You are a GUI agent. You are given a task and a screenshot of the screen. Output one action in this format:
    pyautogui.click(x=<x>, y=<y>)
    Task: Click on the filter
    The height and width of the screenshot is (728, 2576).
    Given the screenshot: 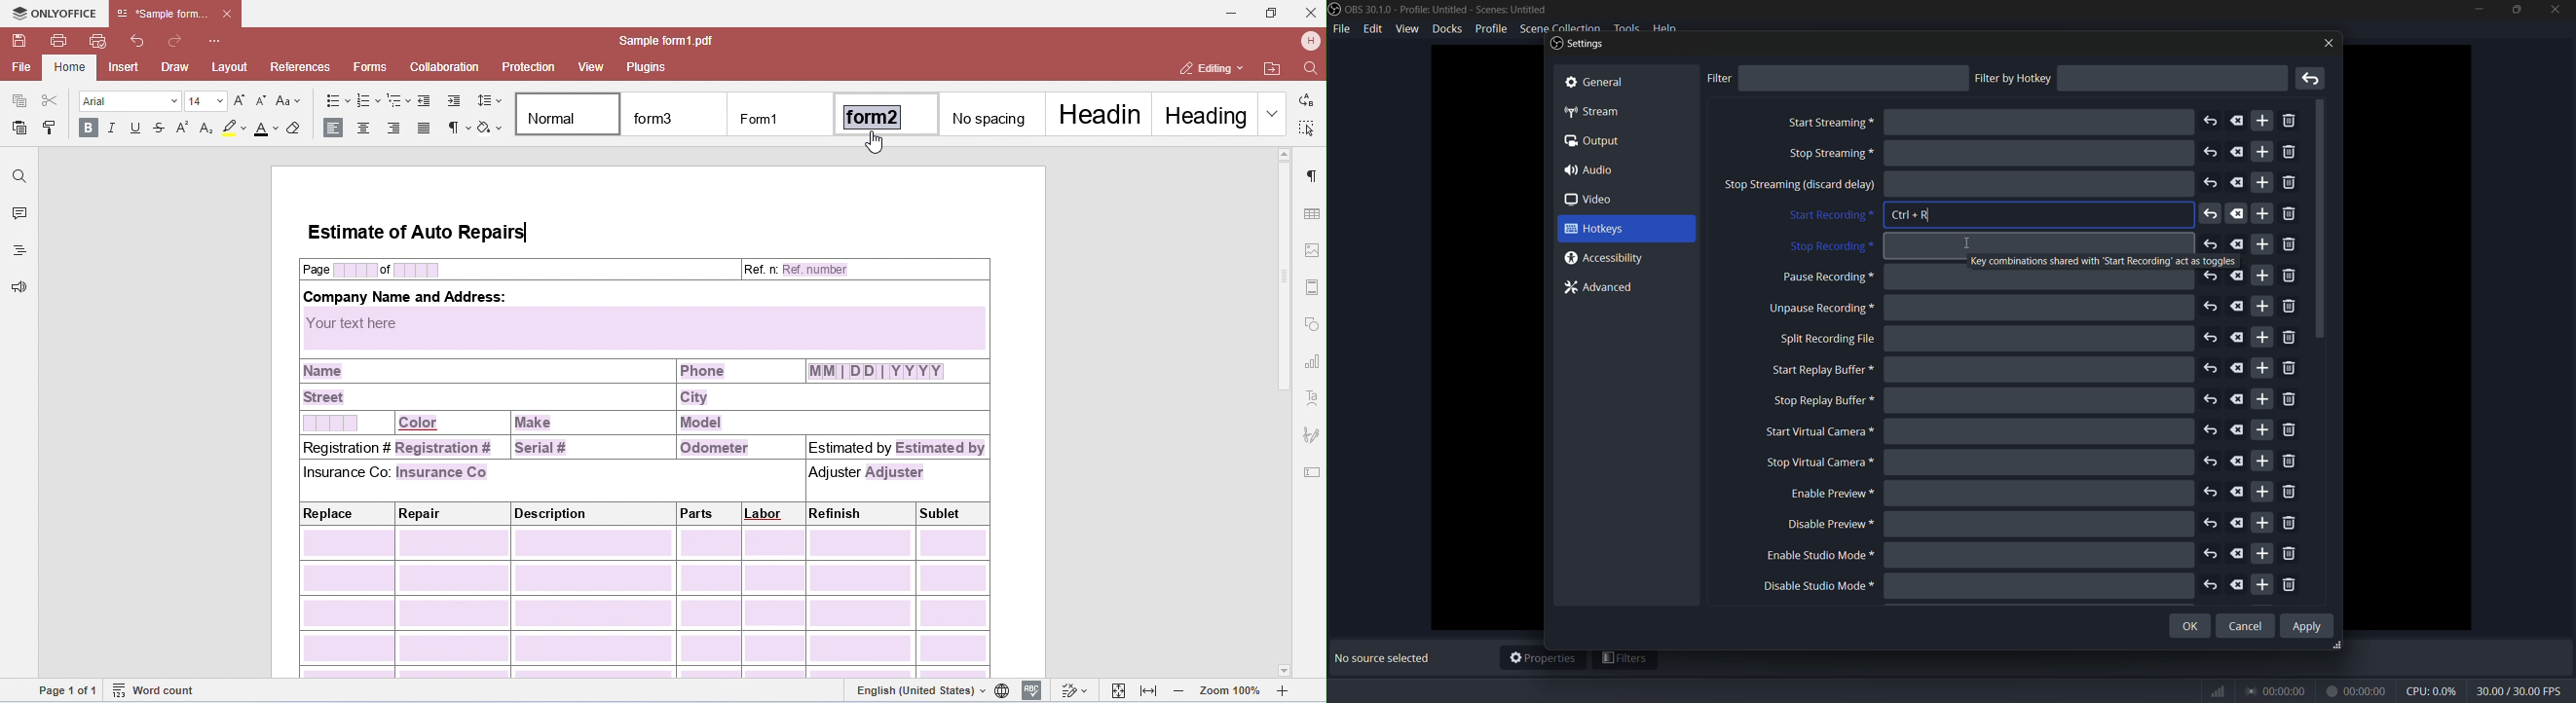 What is the action you would take?
    pyautogui.click(x=1718, y=78)
    